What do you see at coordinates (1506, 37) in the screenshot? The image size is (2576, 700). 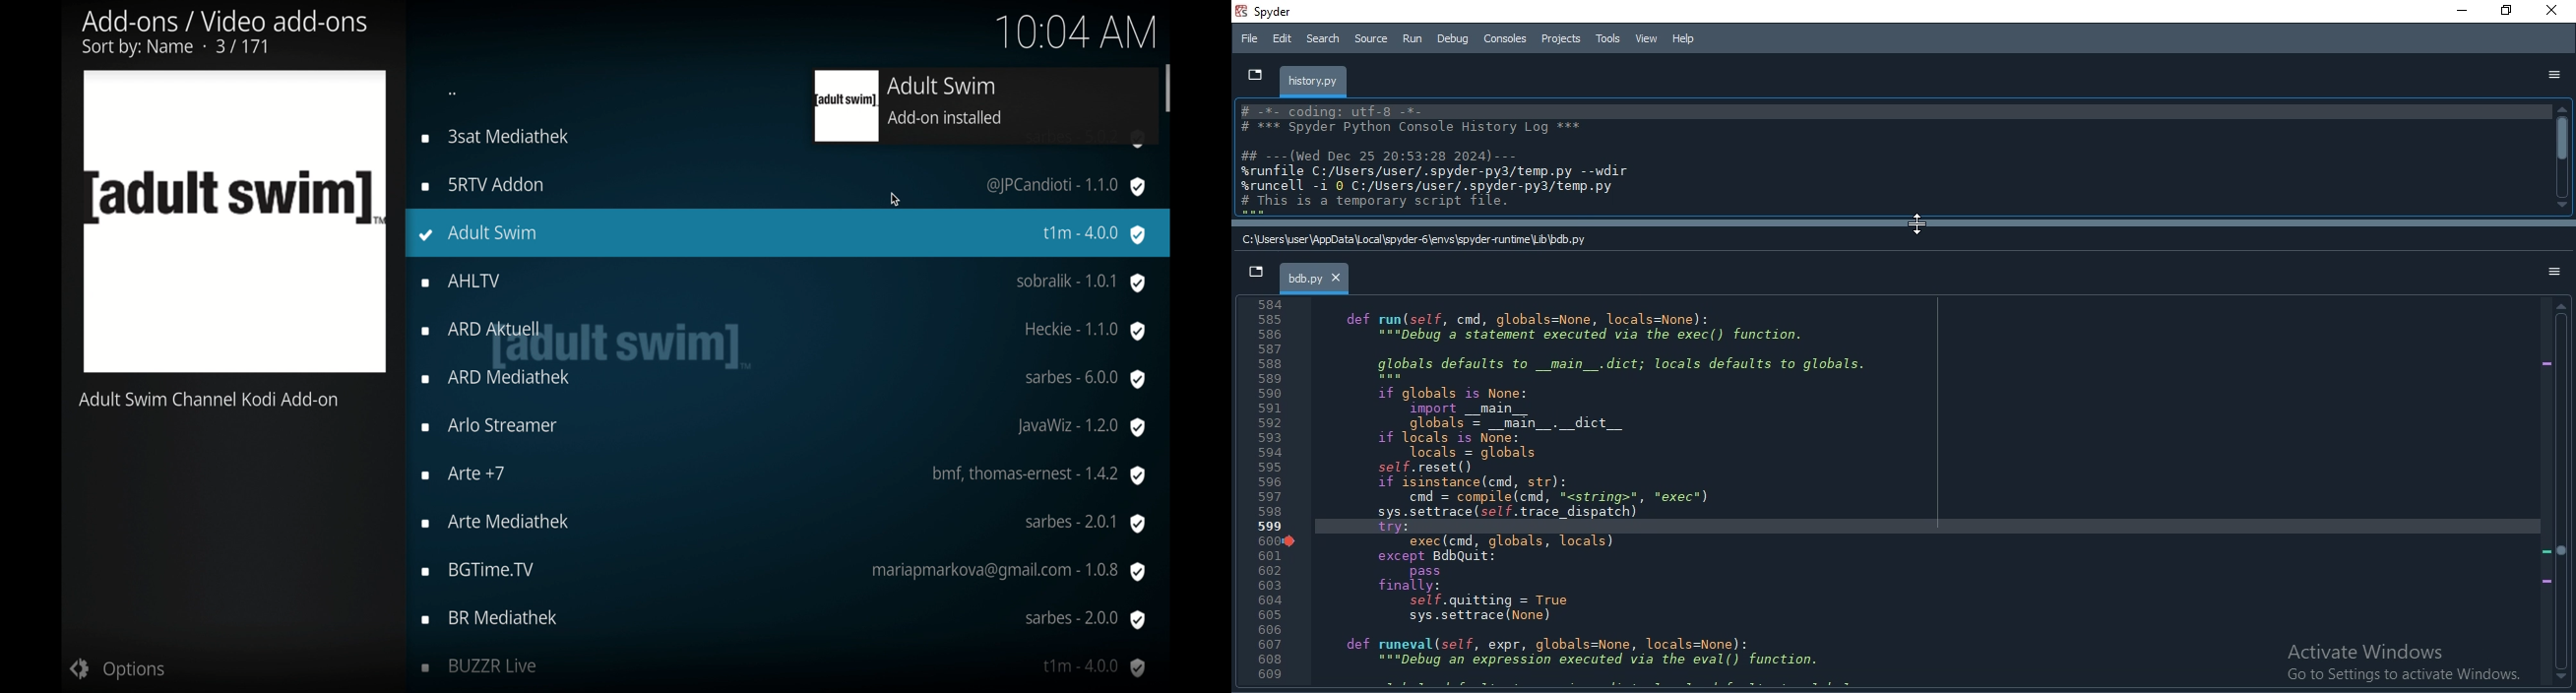 I see `Consoles` at bounding box center [1506, 37].